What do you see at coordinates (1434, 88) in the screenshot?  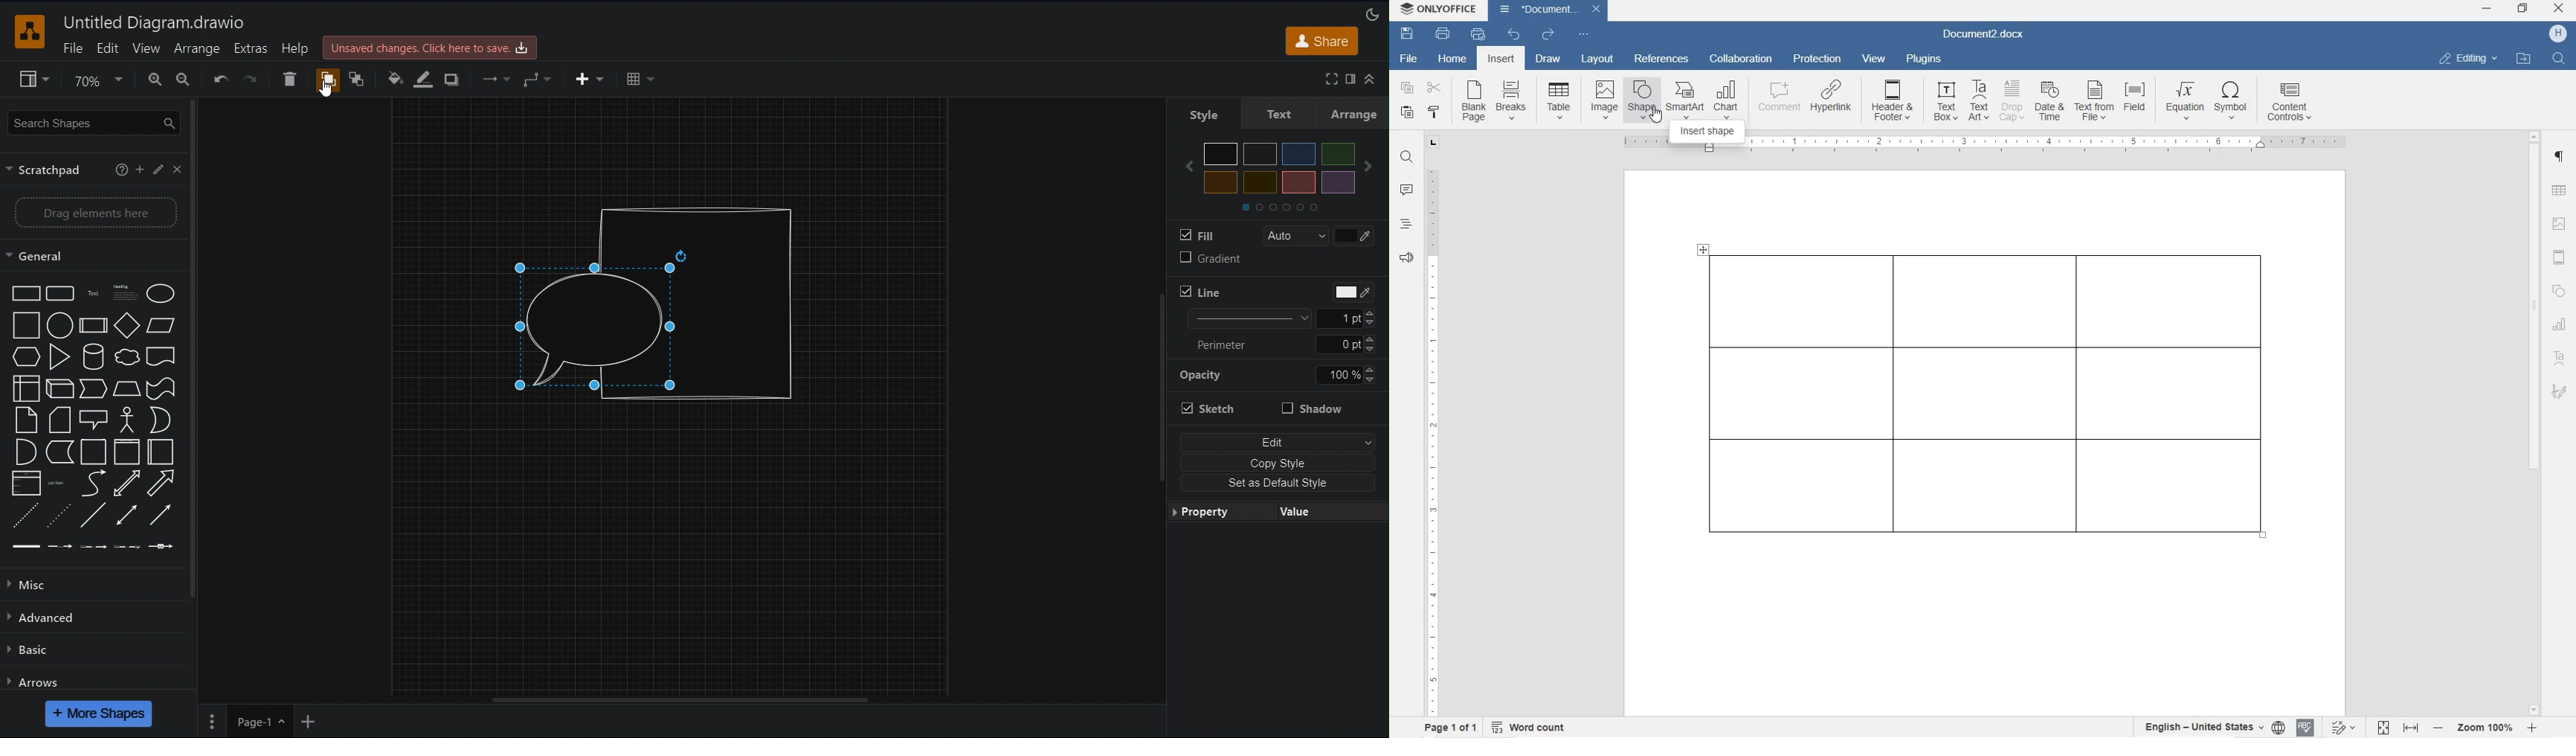 I see `cut` at bounding box center [1434, 88].